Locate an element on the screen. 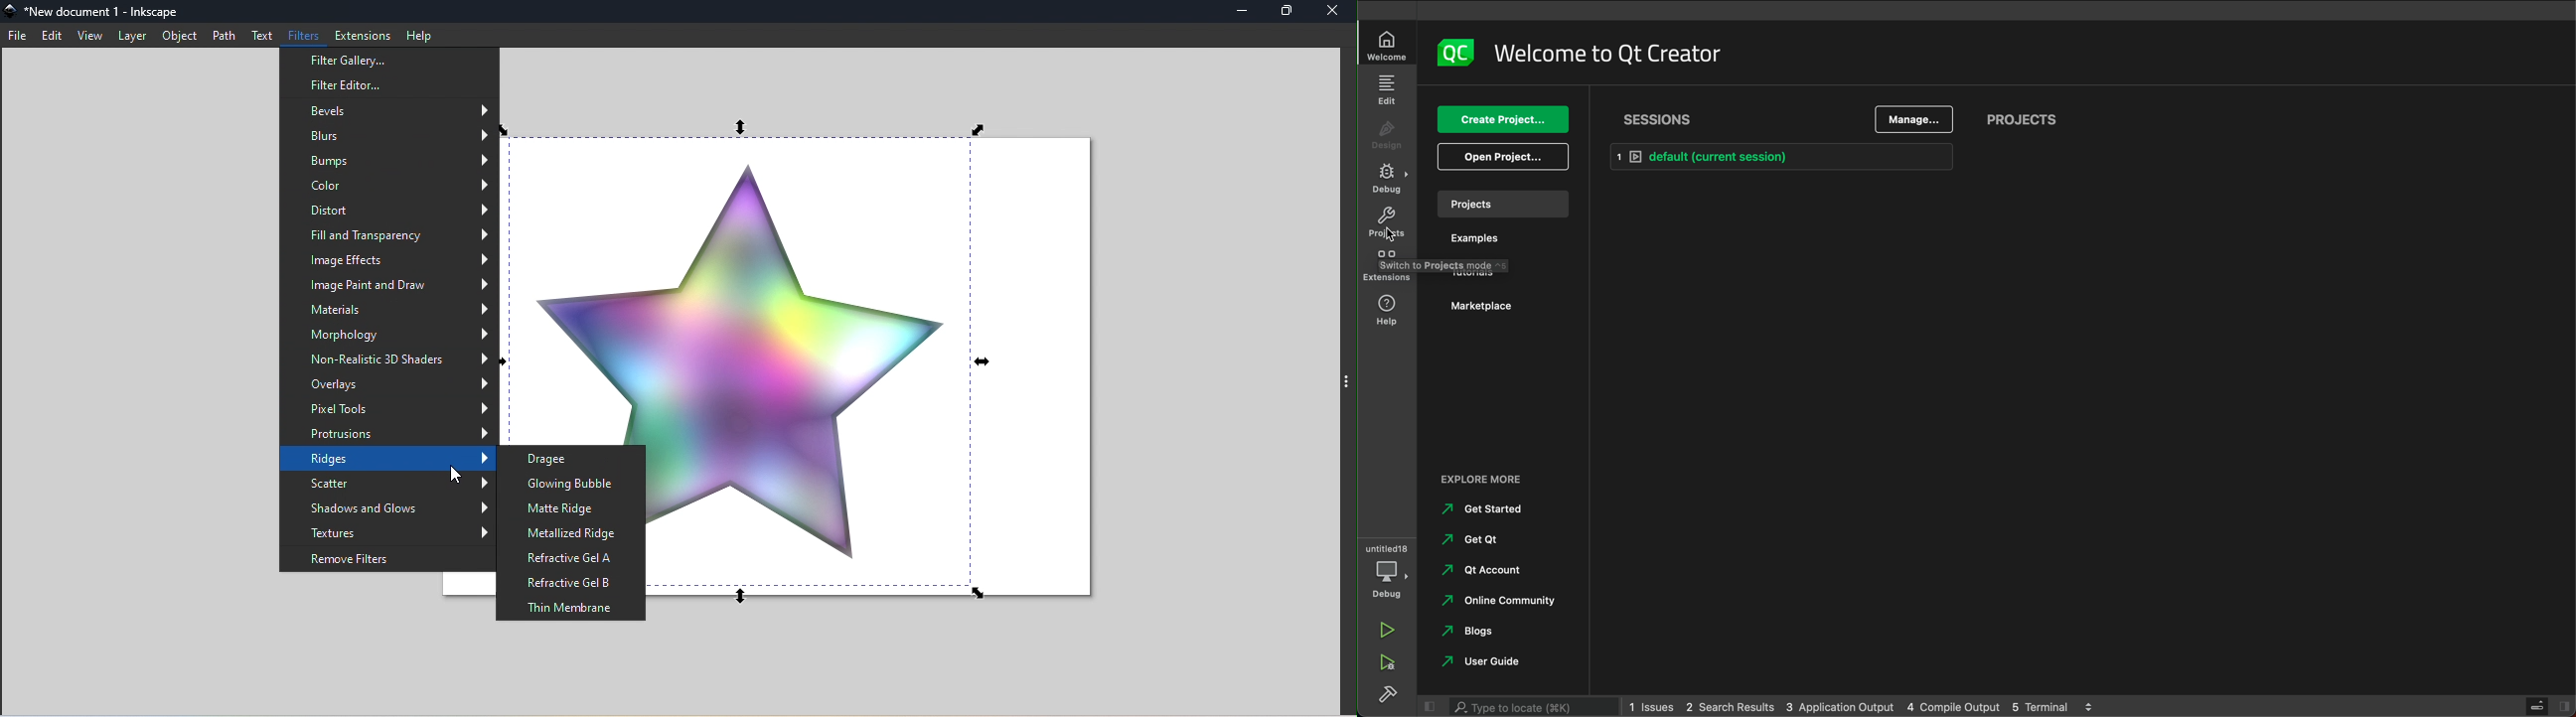 The height and width of the screenshot is (728, 2576). qt account is located at coordinates (1479, 571).